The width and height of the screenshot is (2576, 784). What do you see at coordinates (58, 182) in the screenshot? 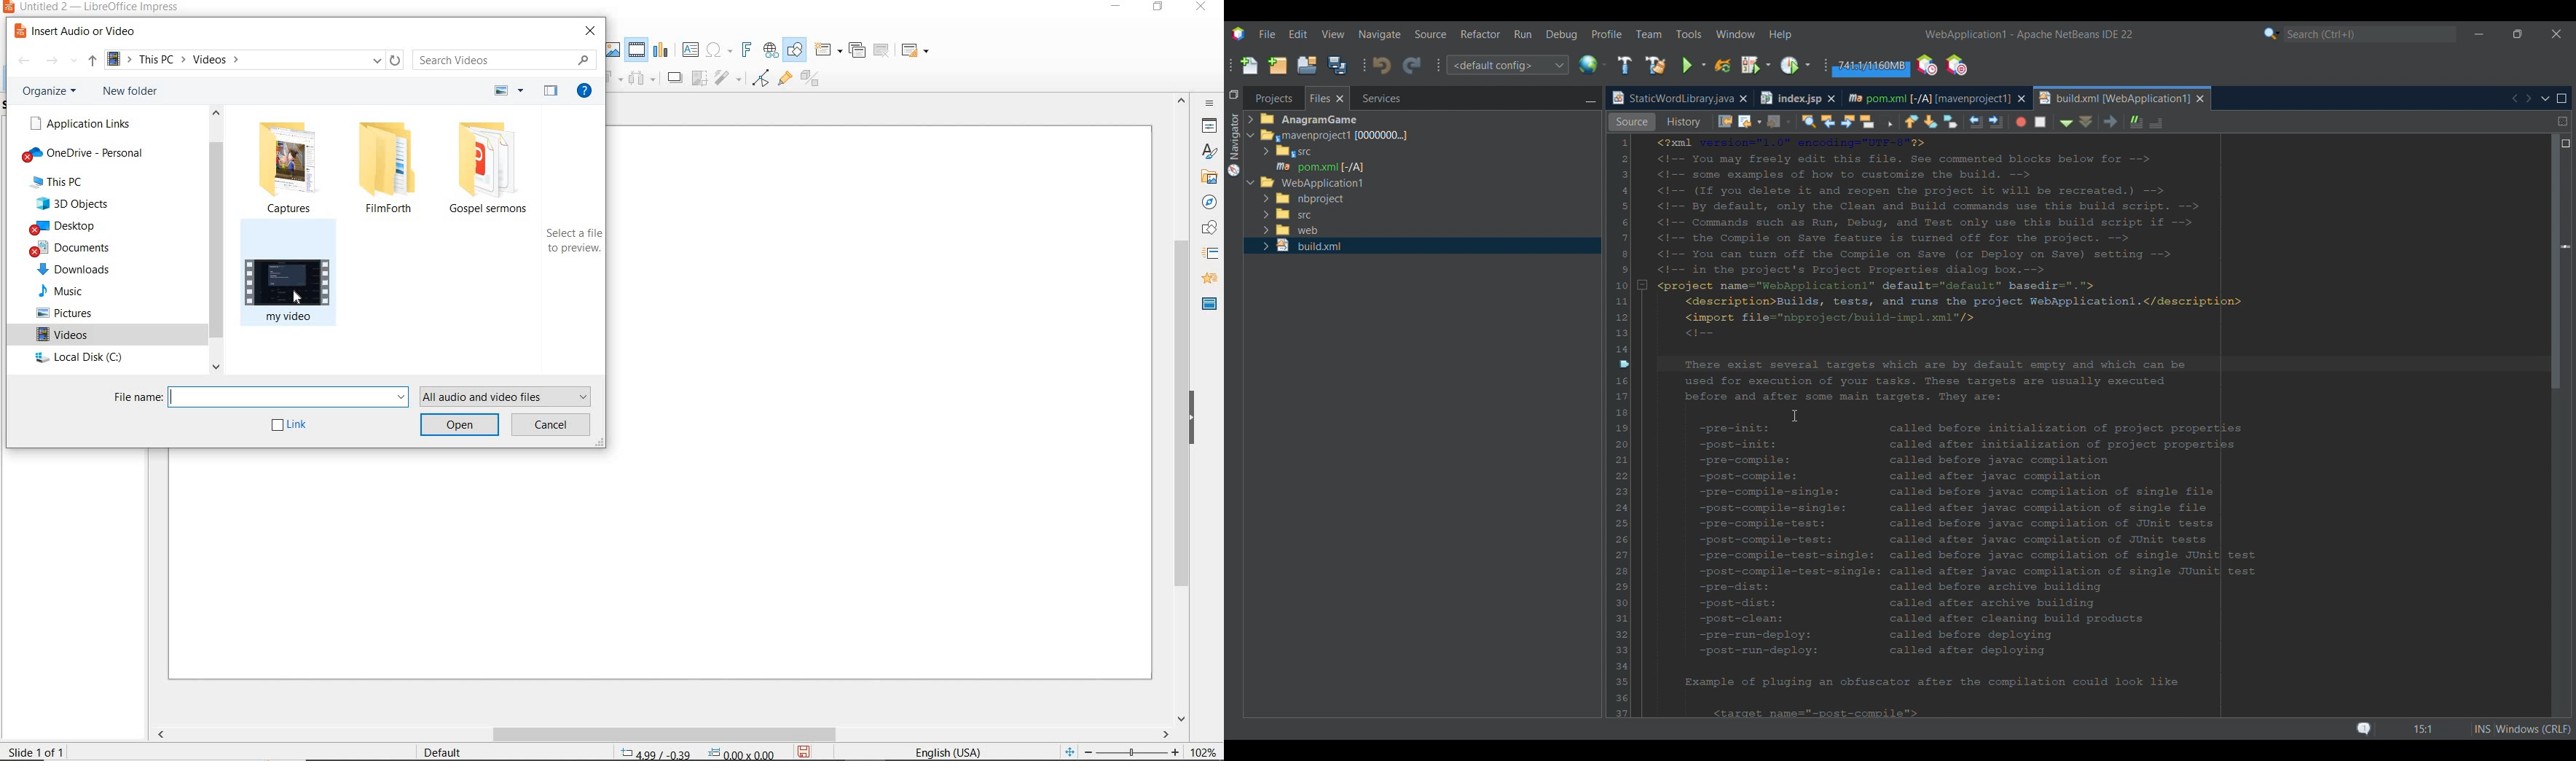
I see `this pc` at bounding box center [58, 182].